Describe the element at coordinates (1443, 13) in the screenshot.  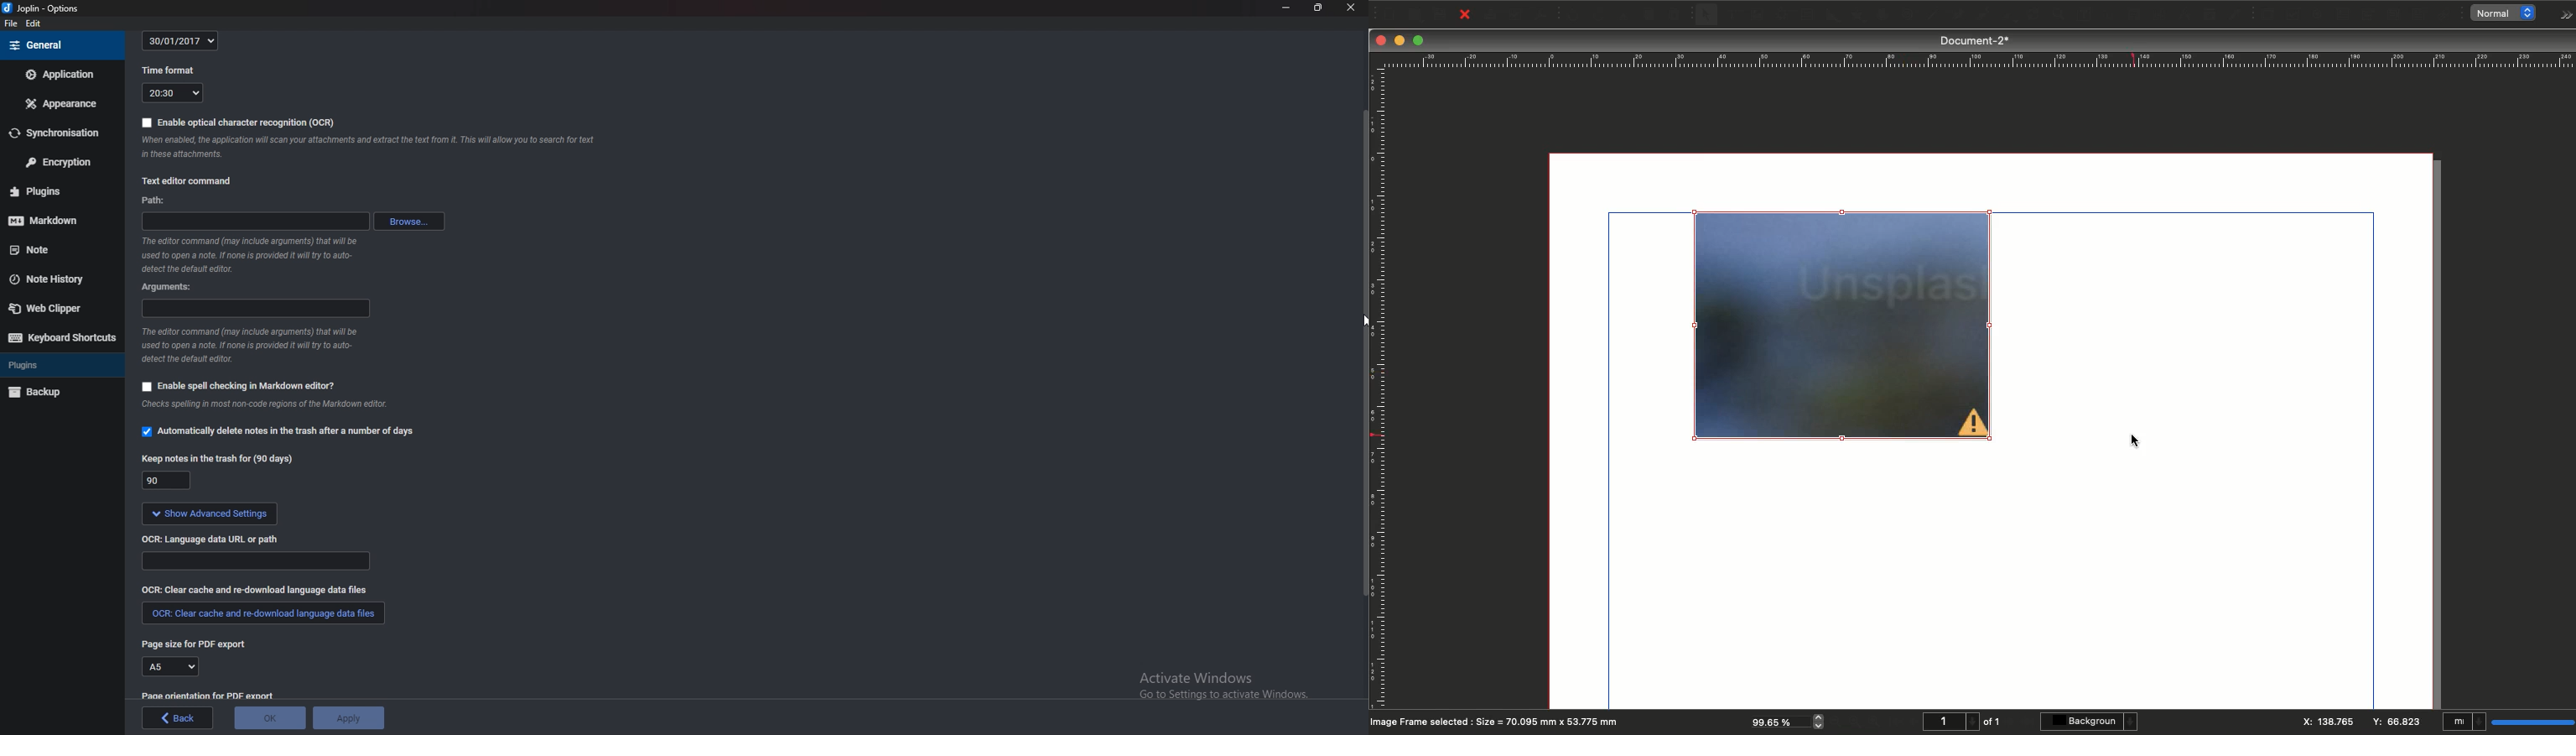
I see `Save` at that location.